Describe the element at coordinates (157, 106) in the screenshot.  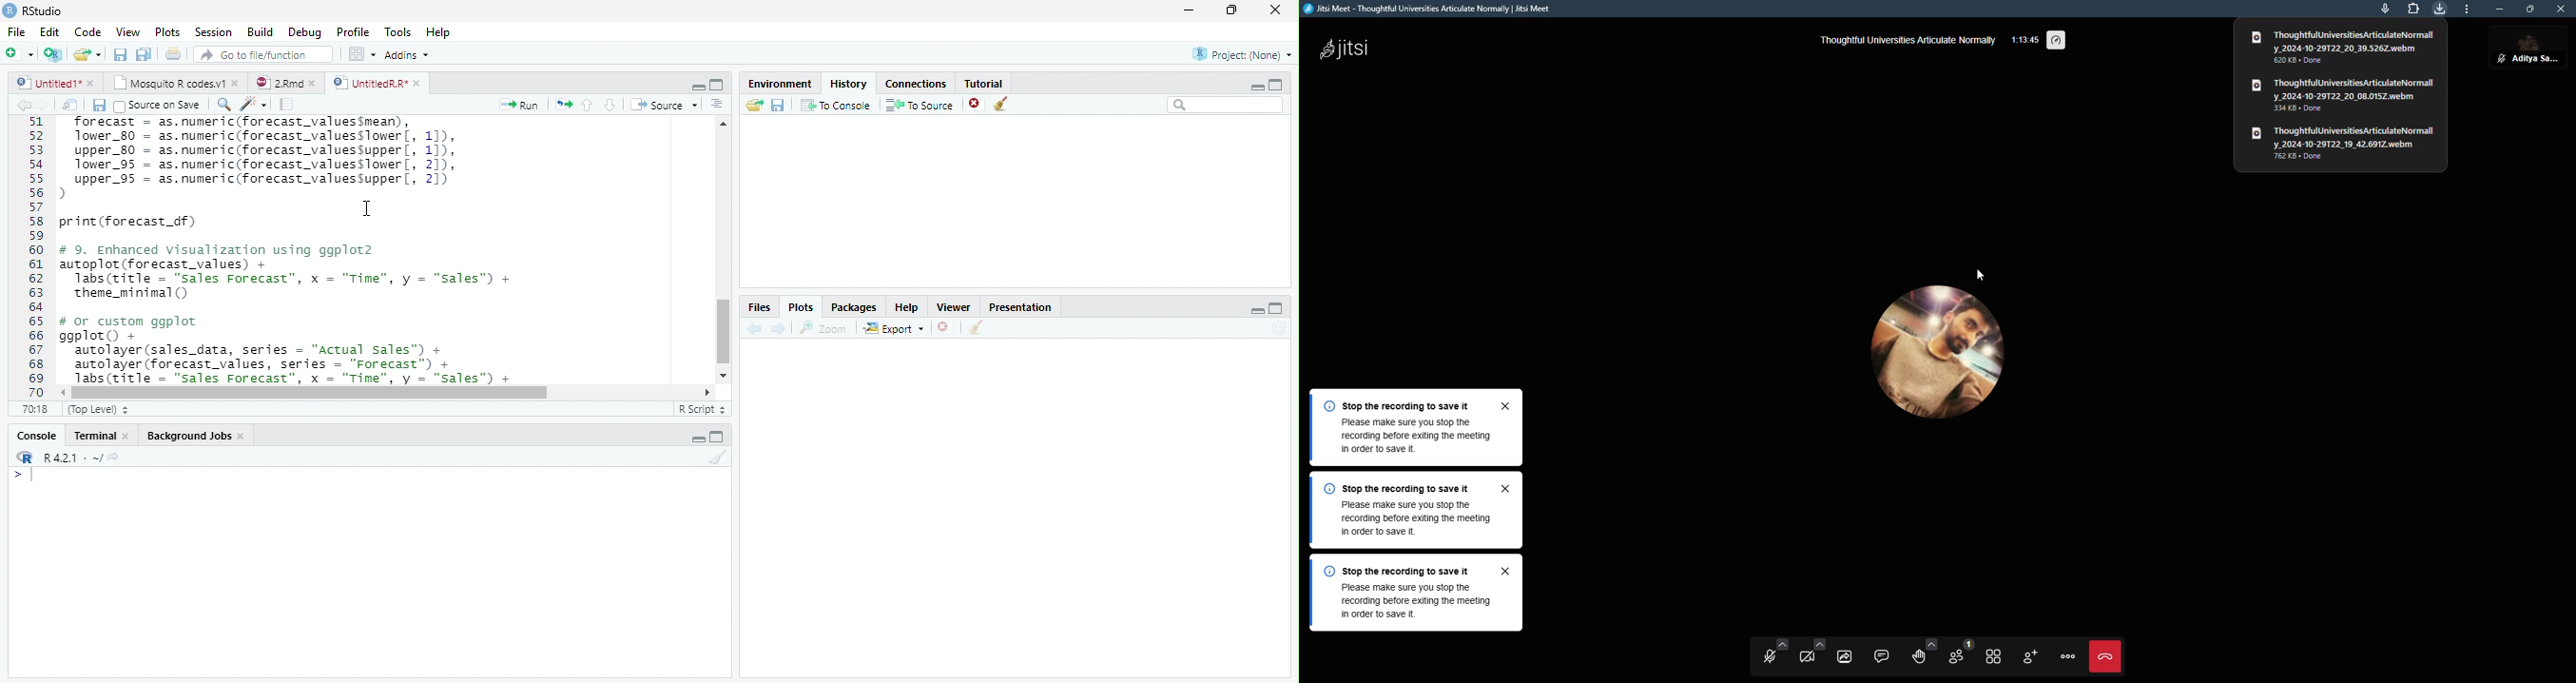
I see `Source on Save` at that location.